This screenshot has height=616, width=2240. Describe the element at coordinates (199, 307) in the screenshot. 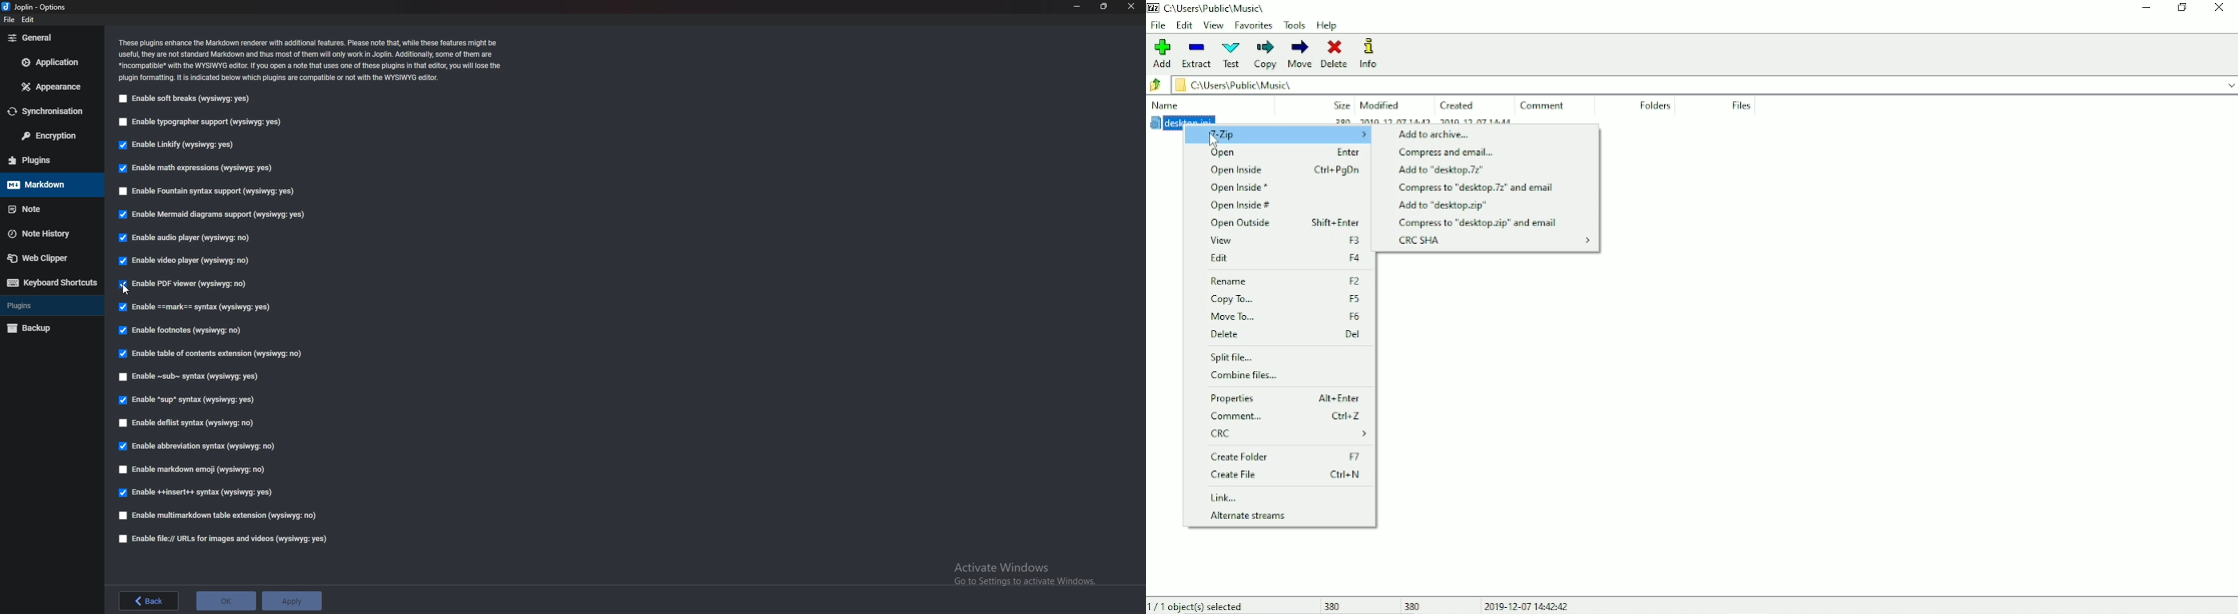

I see `Enable Mark Syntax` at that location.